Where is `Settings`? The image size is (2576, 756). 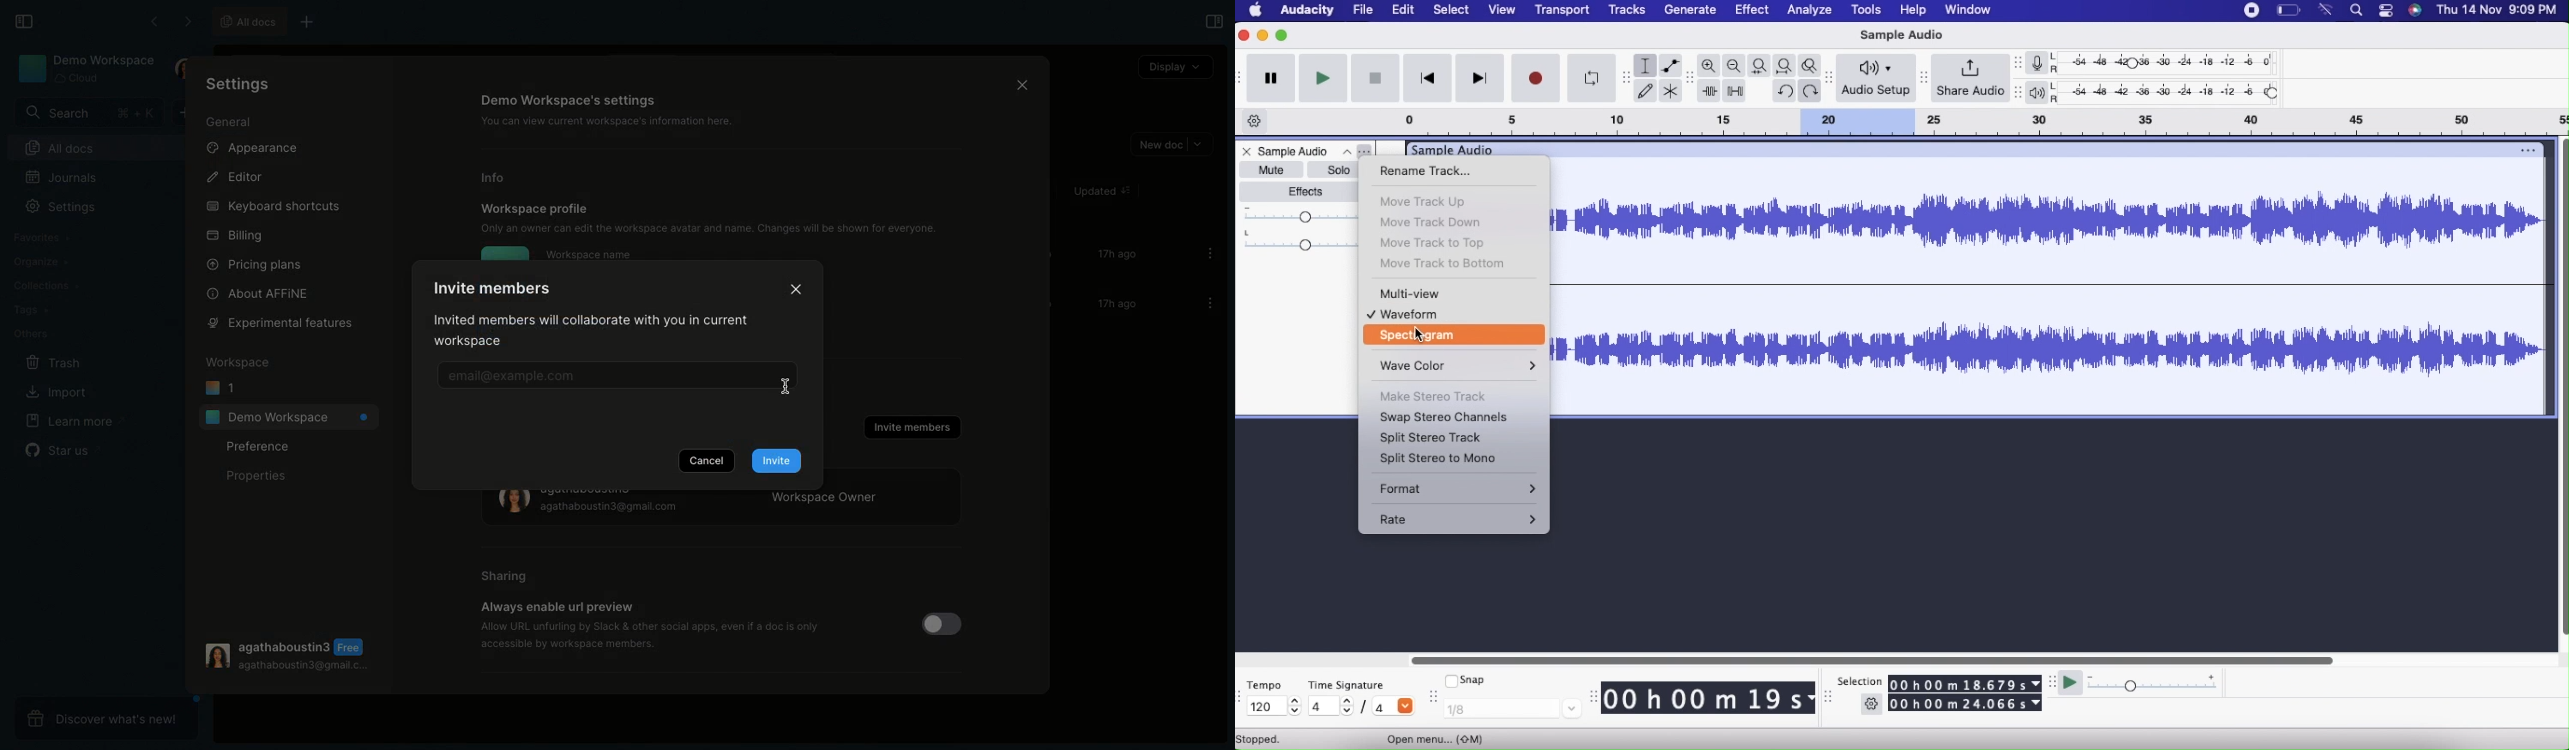
Settings is located at coordinates (63, 206).